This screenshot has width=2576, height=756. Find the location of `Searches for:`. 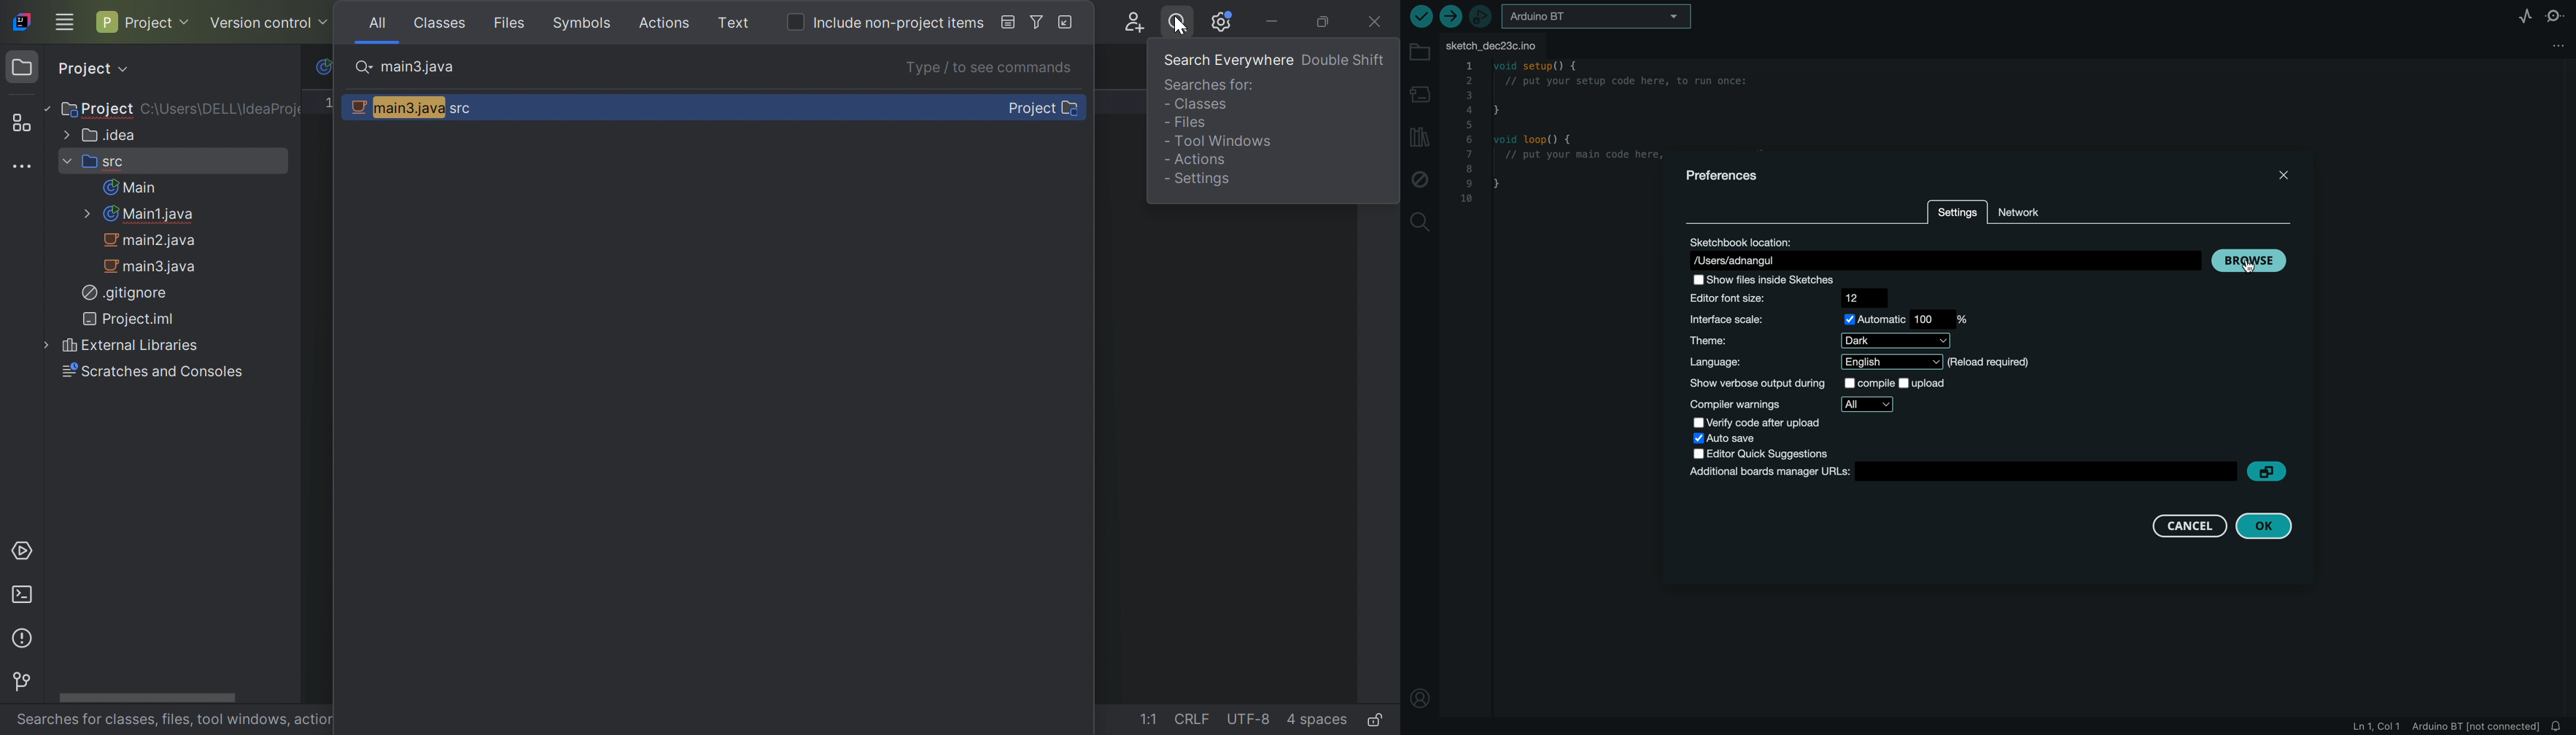

Searches for: is located at coordinates (1211, 88).